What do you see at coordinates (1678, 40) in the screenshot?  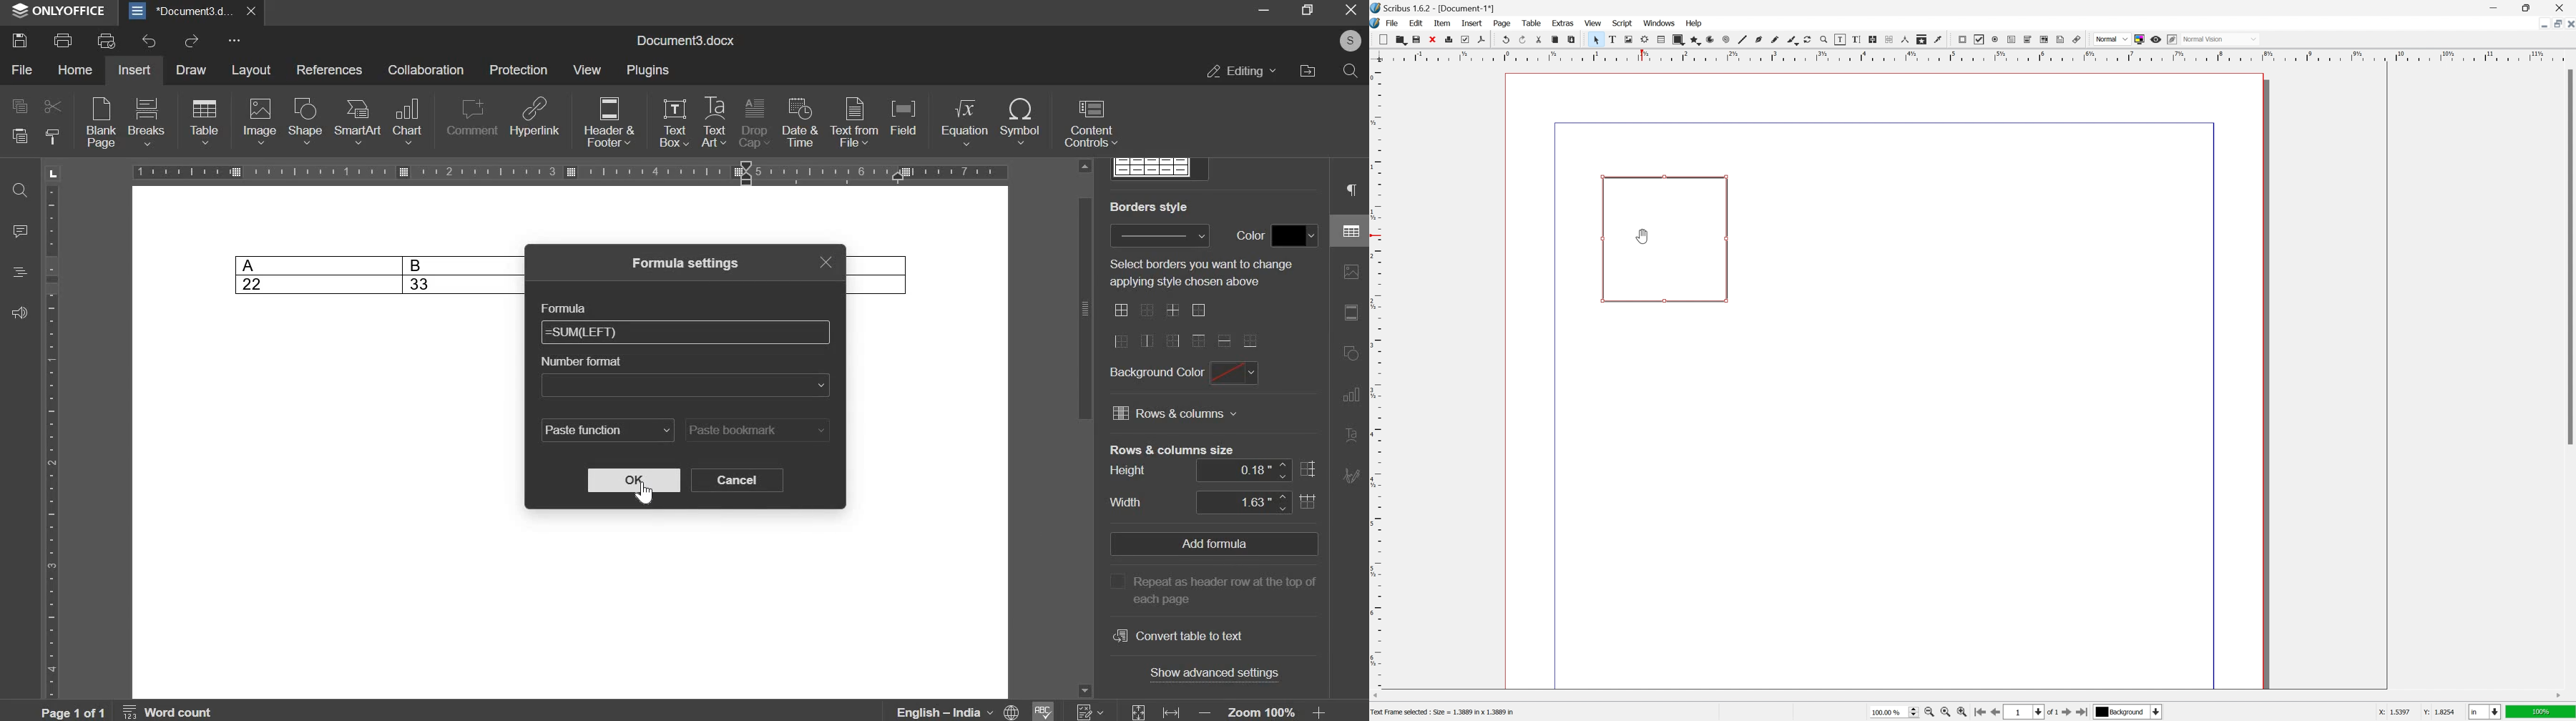 I see `shape` at bounding box center [1678, 40].